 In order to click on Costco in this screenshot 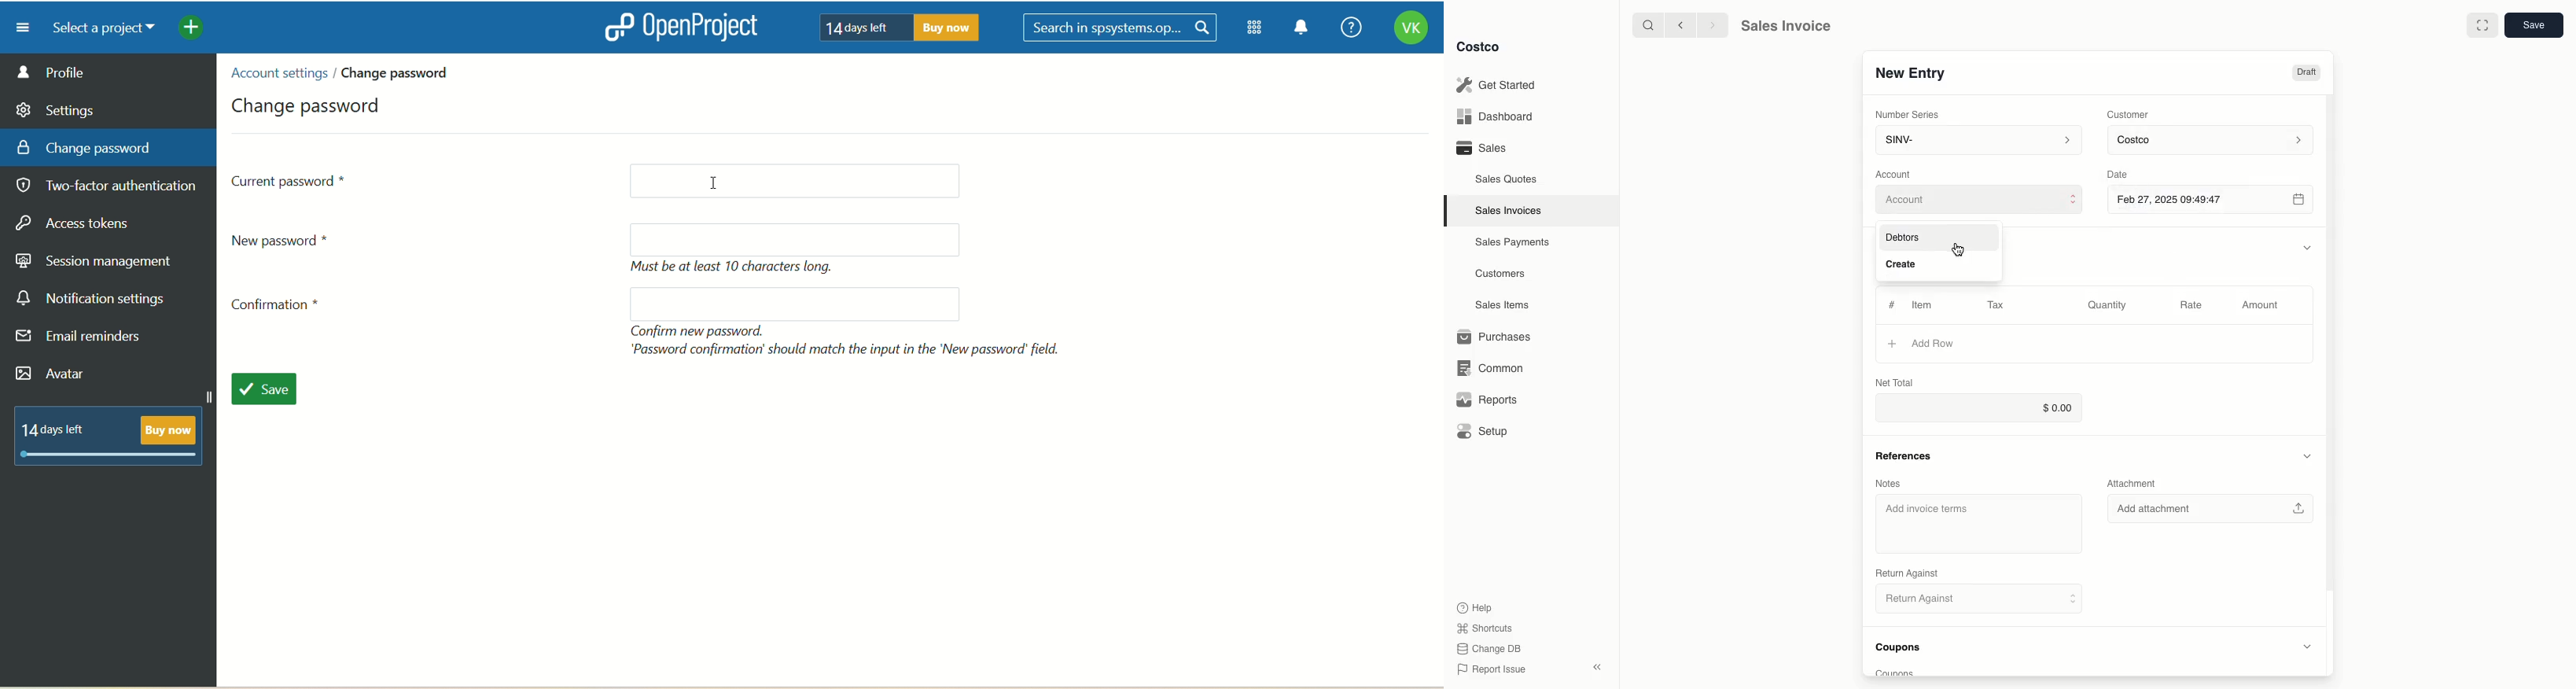, I will do `click(2213, 141)`.